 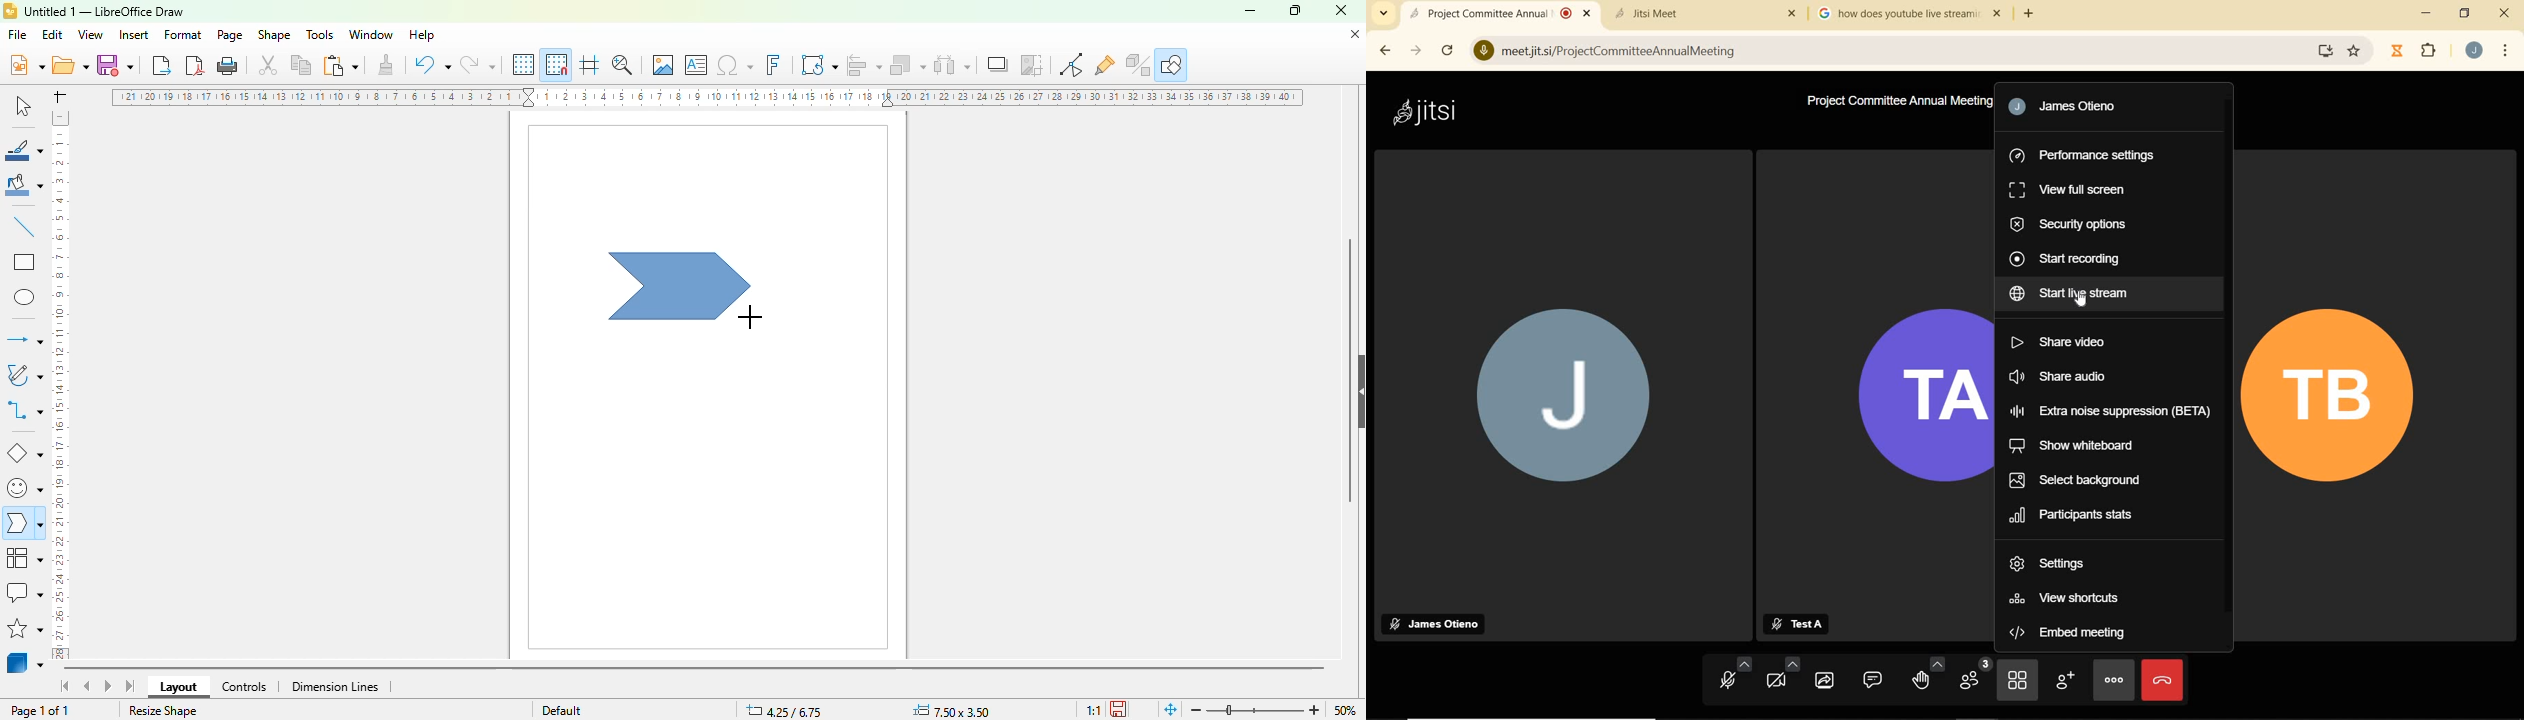 What do you see at coordinates (1827, 680) in the screenshot?
I see `start screen sharing` at bounding box center [1827, 680].